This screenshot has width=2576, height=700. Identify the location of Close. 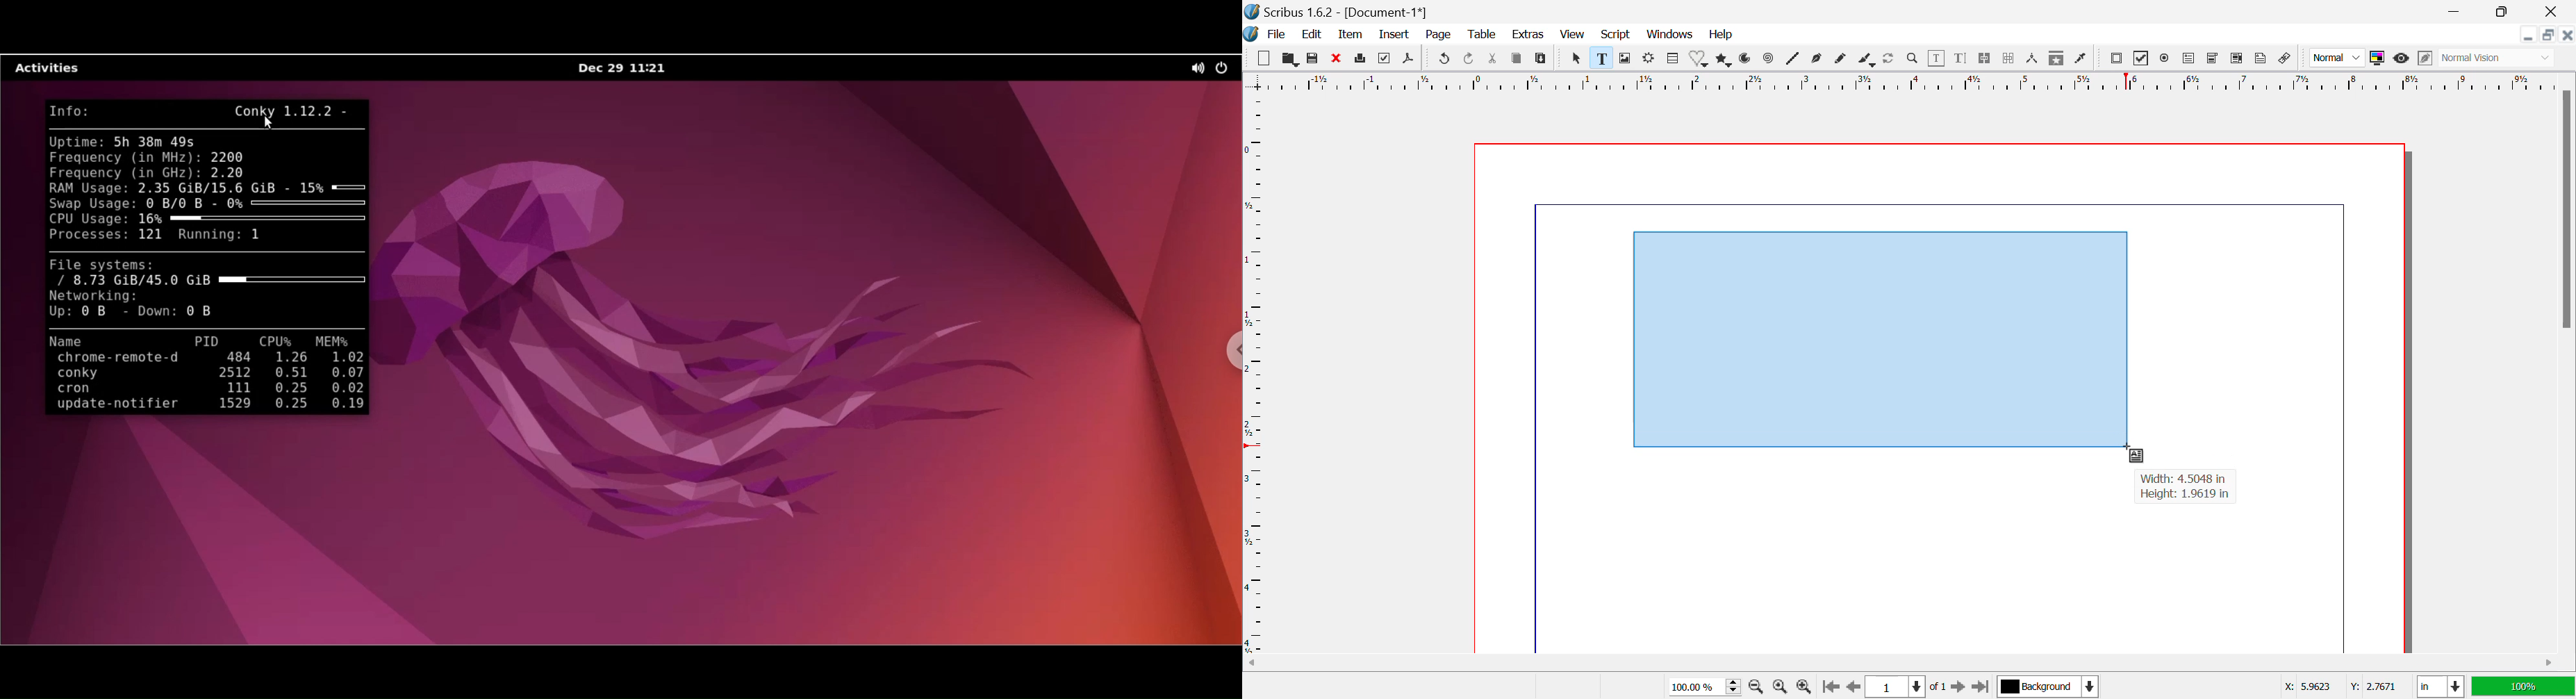
(2568, 35).